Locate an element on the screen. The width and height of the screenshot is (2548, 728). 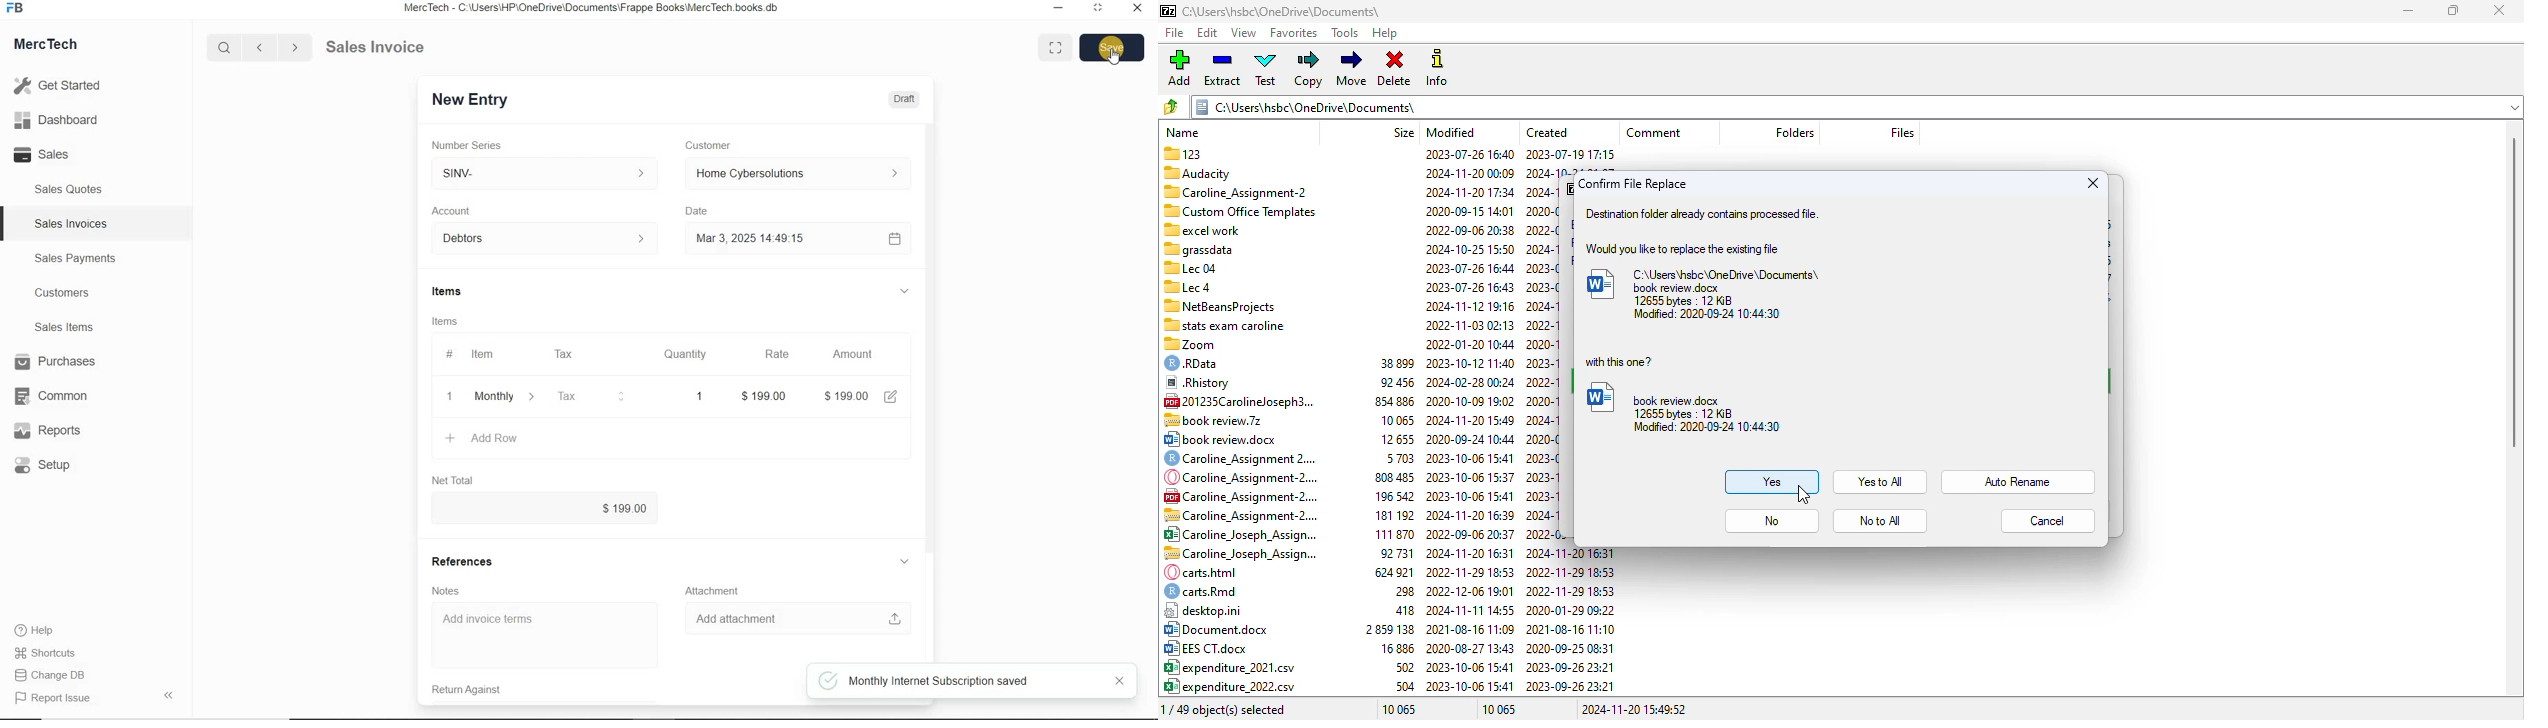
Quantity is located at coordinates (682, 357).